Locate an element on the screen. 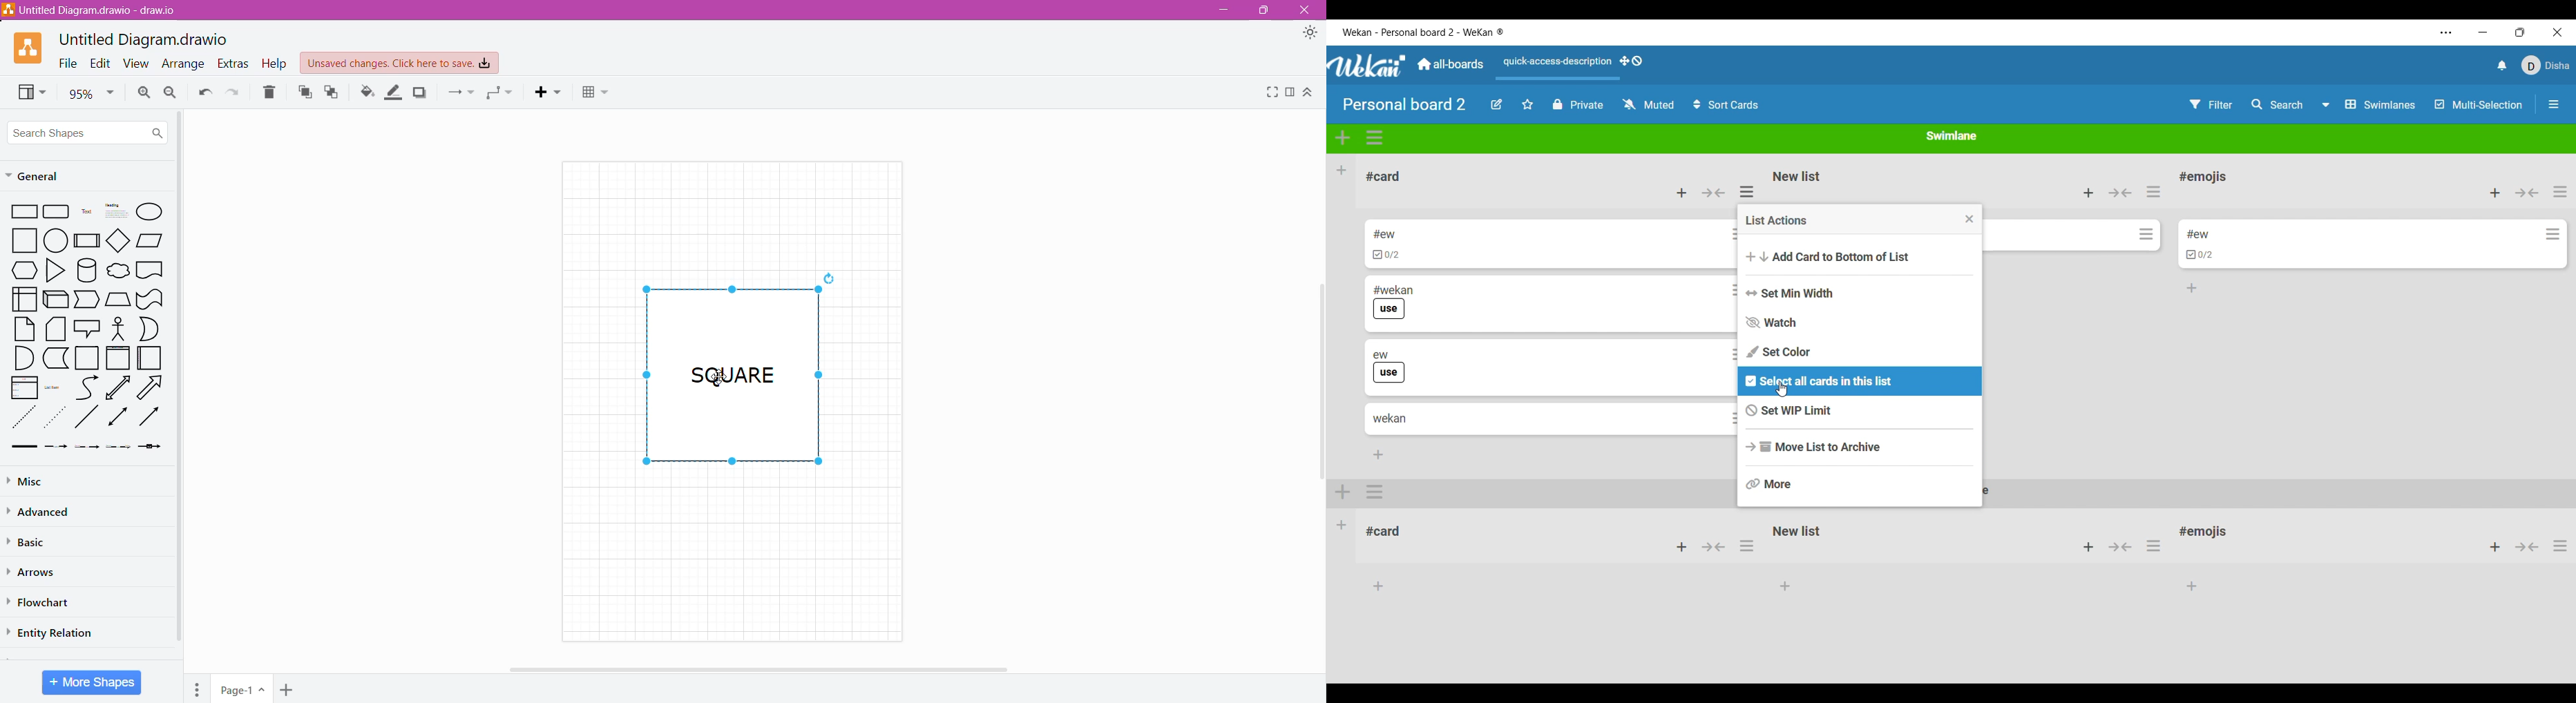  Half Circle is located at coordinates (149, 329).